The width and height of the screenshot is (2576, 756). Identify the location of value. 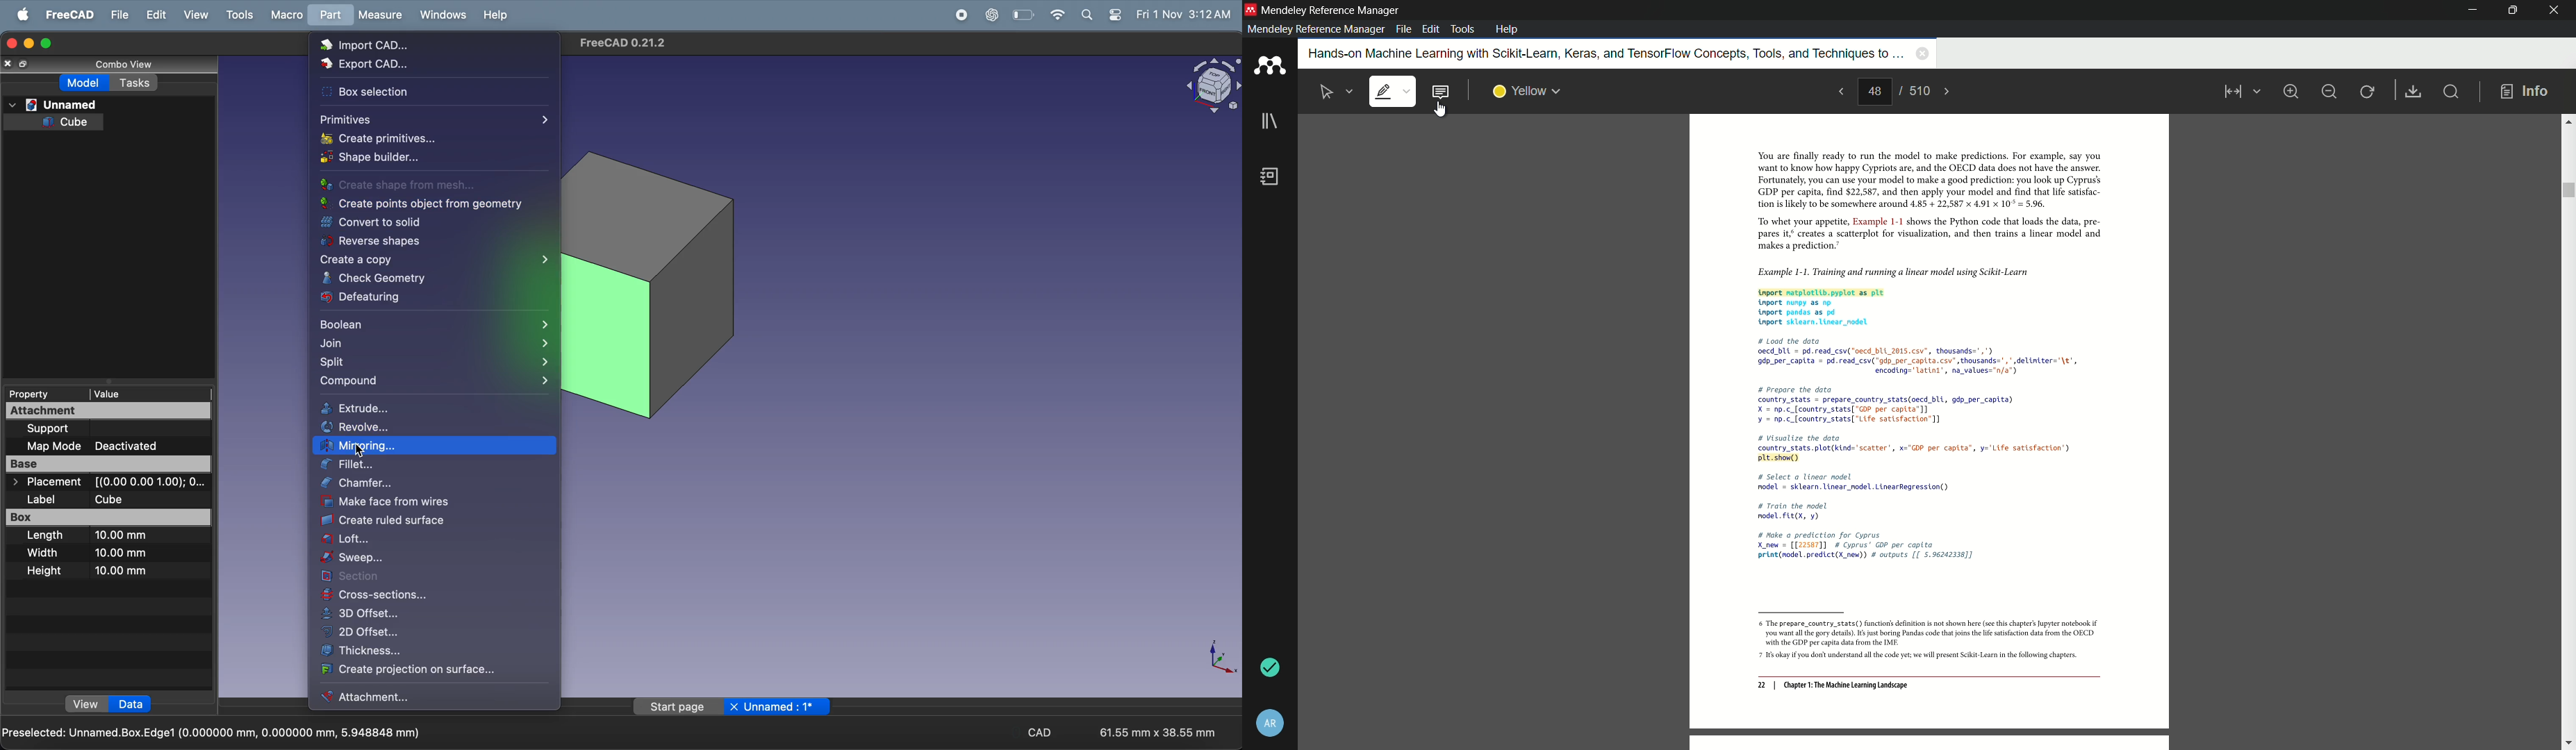
(144, 395).